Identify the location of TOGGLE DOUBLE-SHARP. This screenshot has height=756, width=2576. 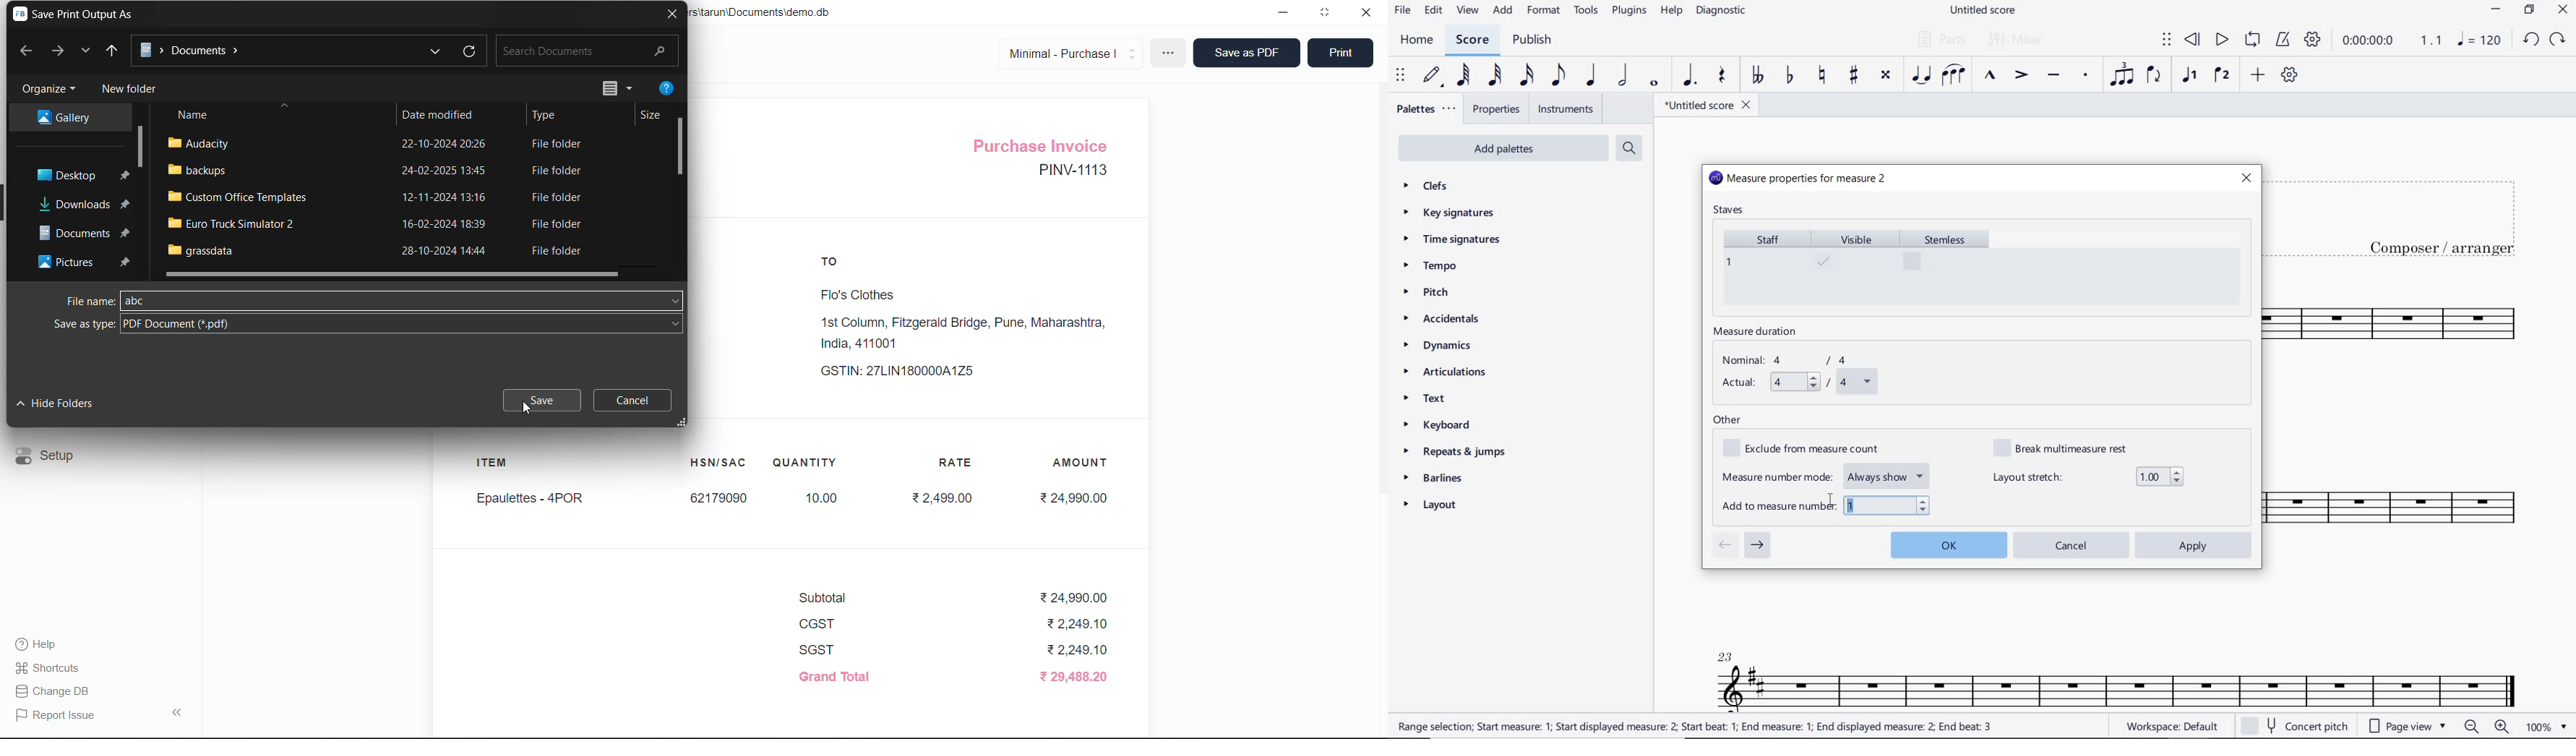
(1885, 75).